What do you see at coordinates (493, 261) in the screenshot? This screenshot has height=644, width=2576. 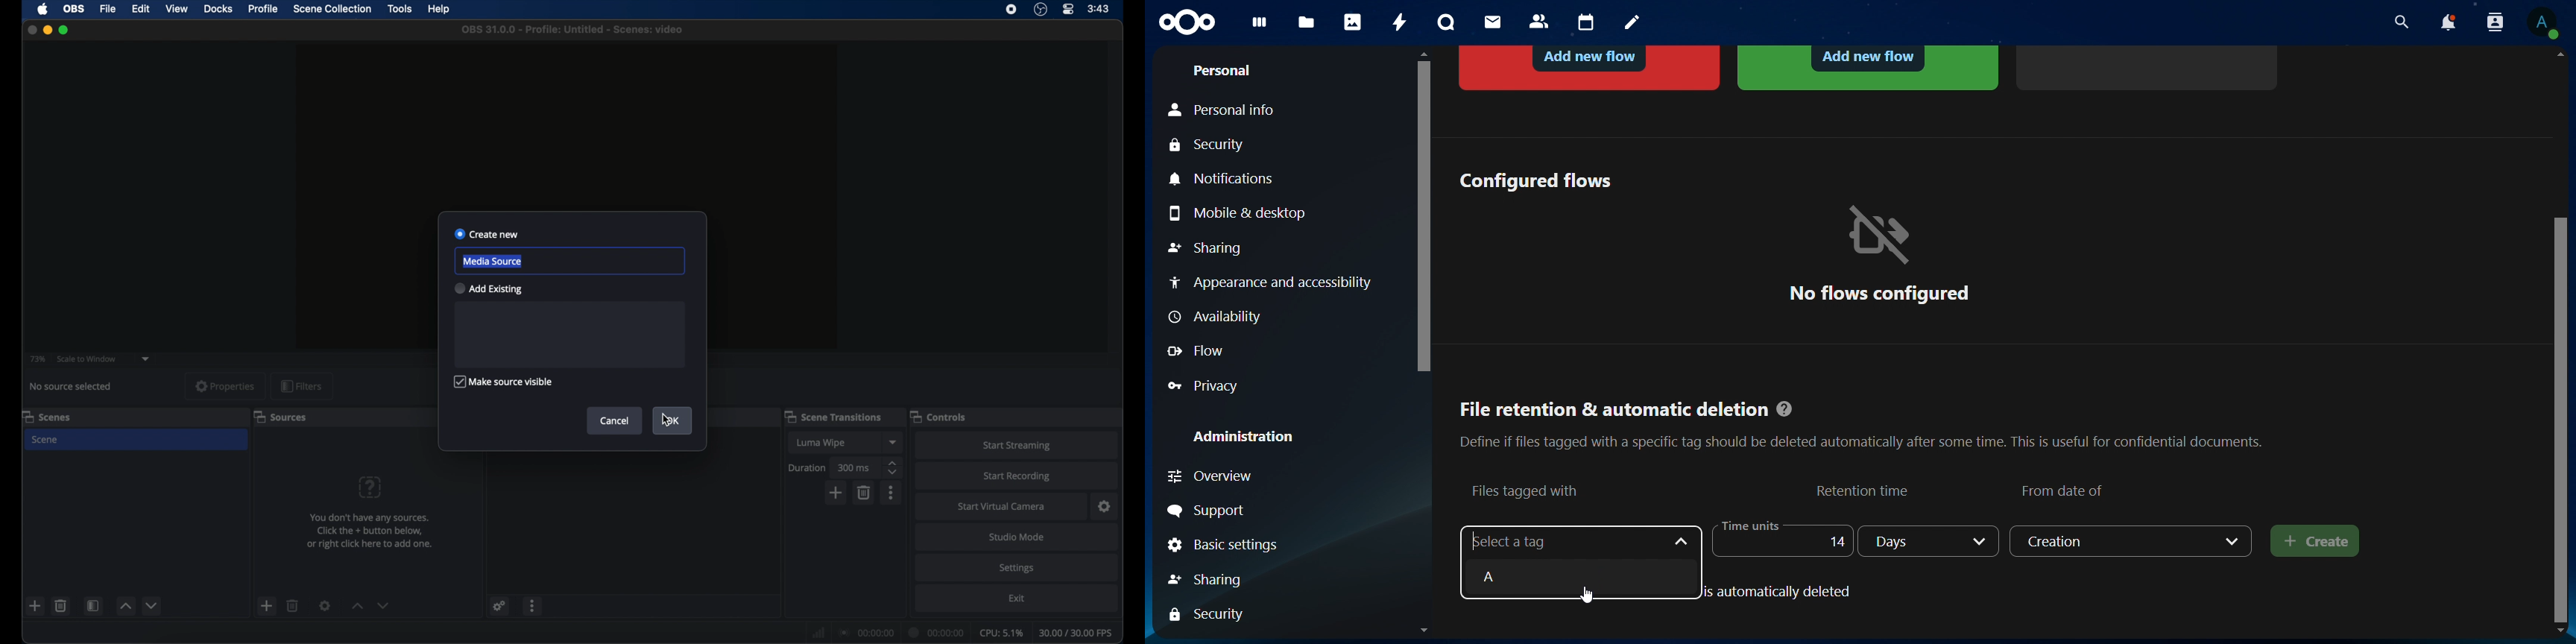 I see `media source` at bounding box center [493, 261].